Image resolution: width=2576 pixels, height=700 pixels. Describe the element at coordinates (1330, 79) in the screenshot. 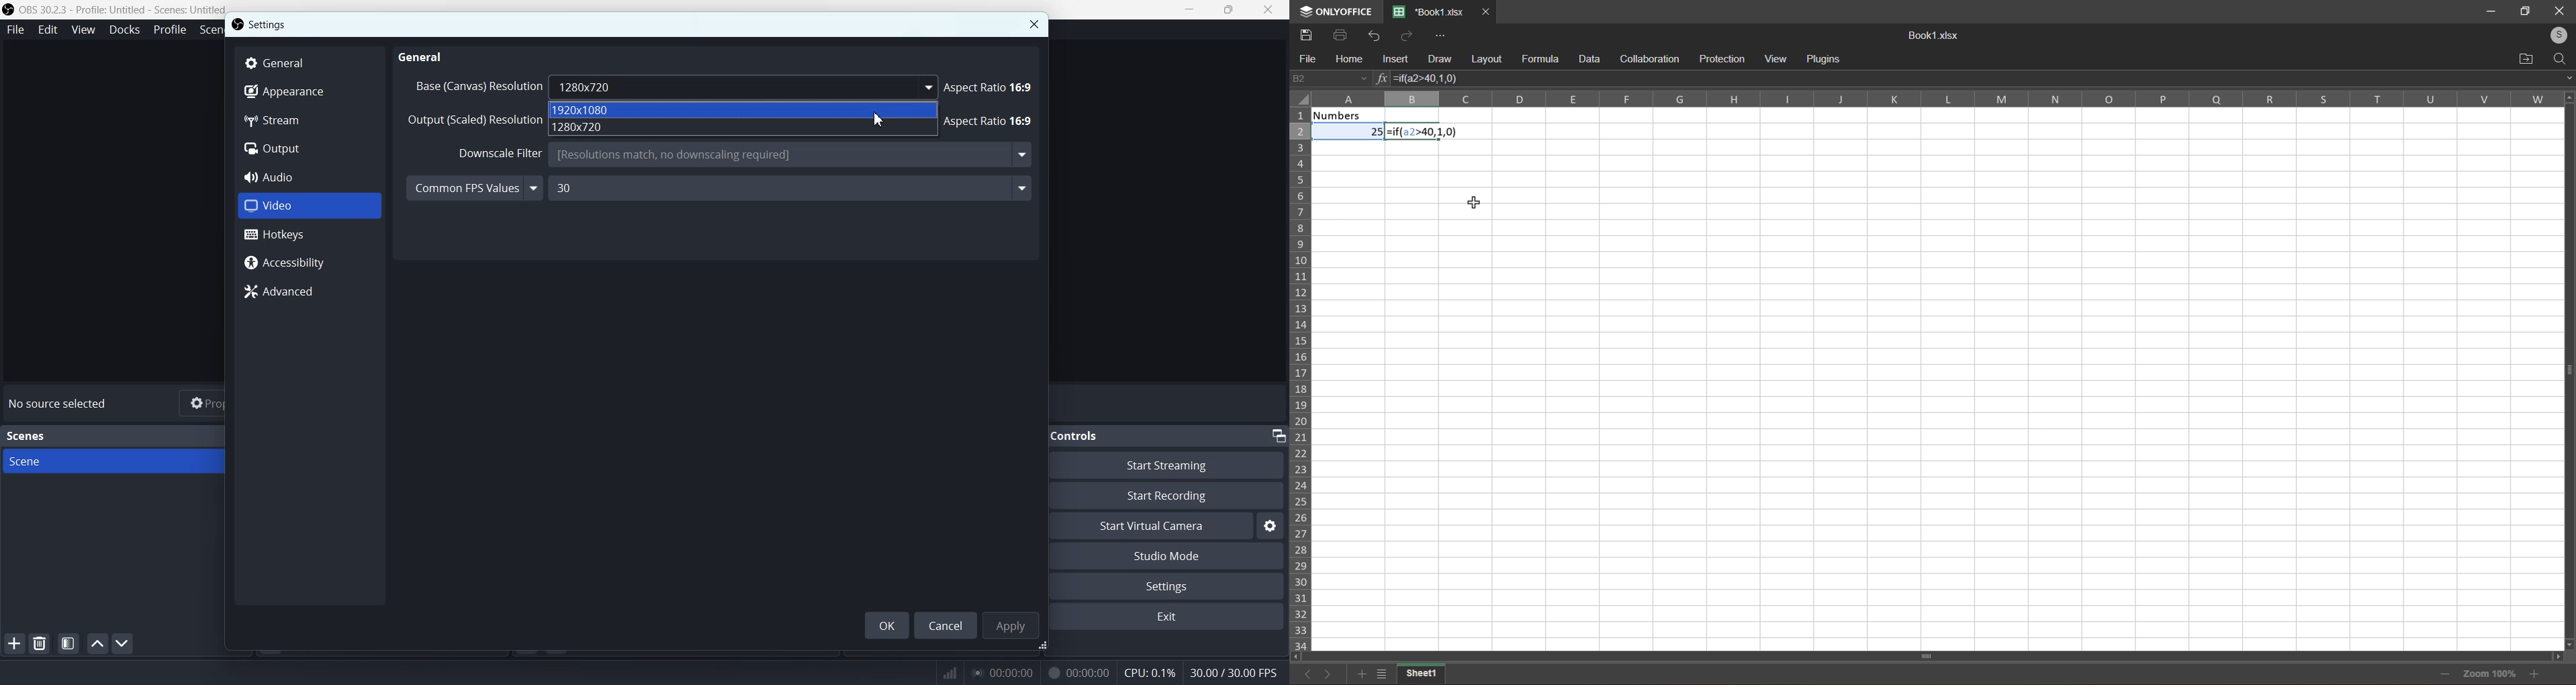

I see `current cell` at that location.